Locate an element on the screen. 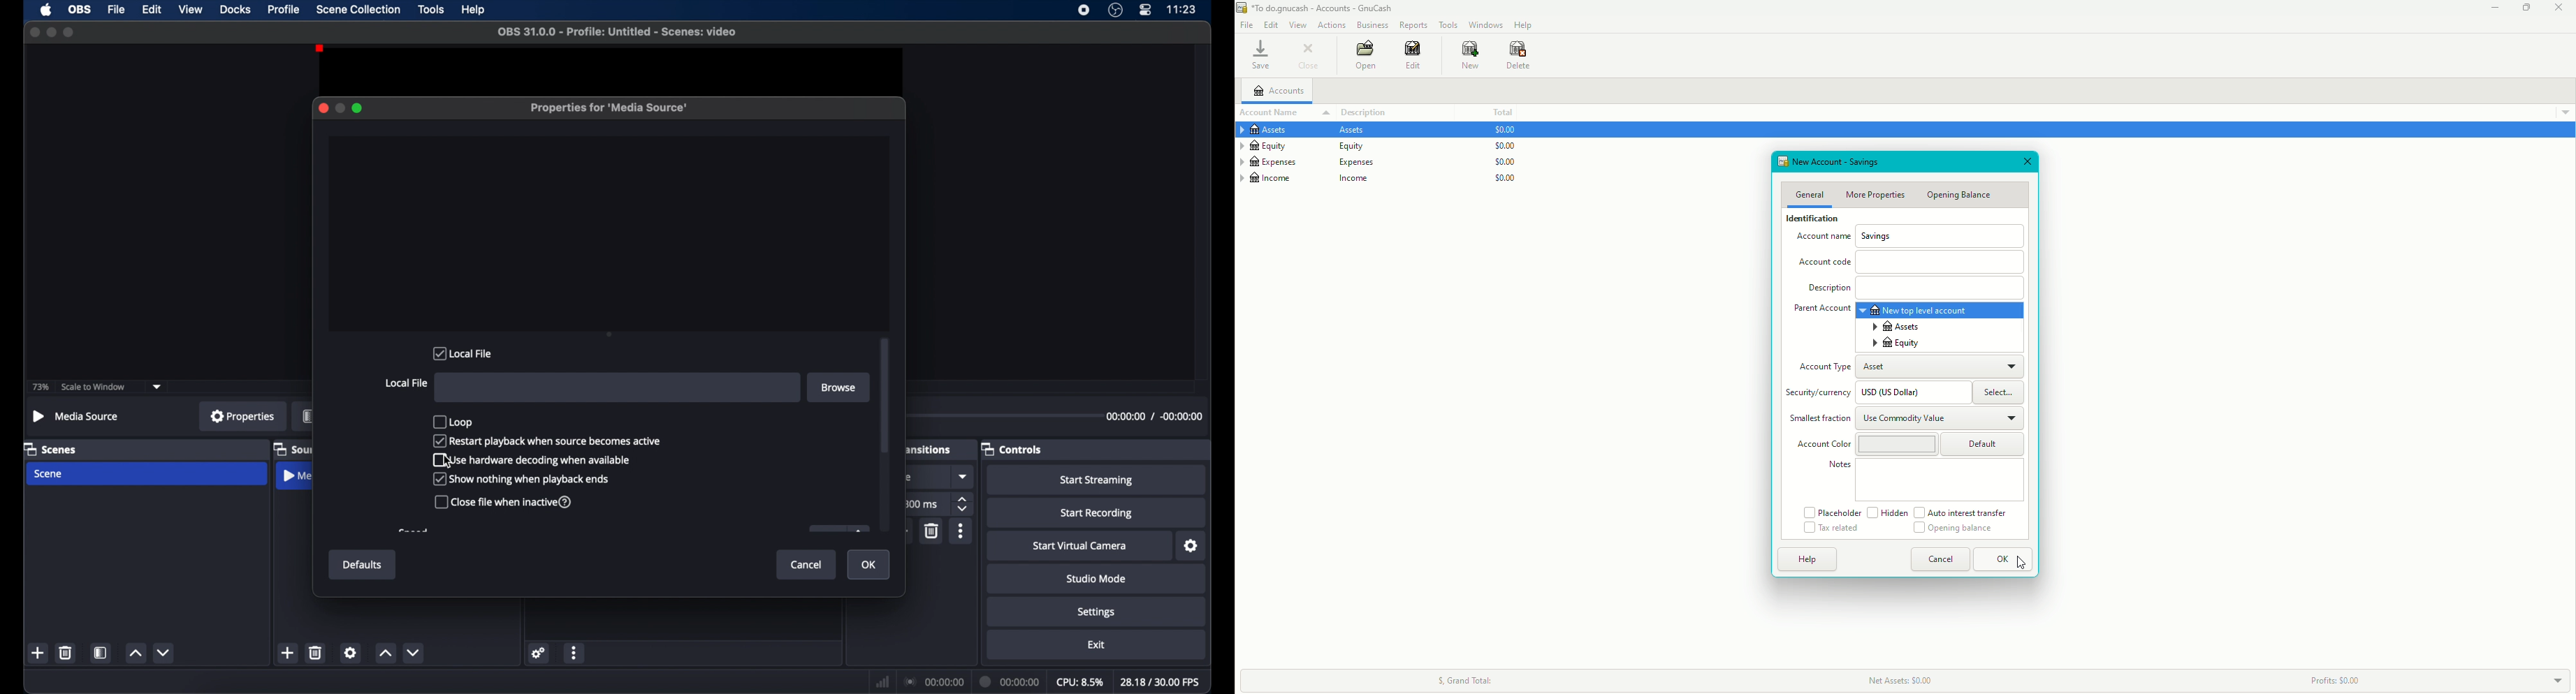 The width and height of the screenshot is (2576, 700). Edit is located at coordinates (1271, 25).